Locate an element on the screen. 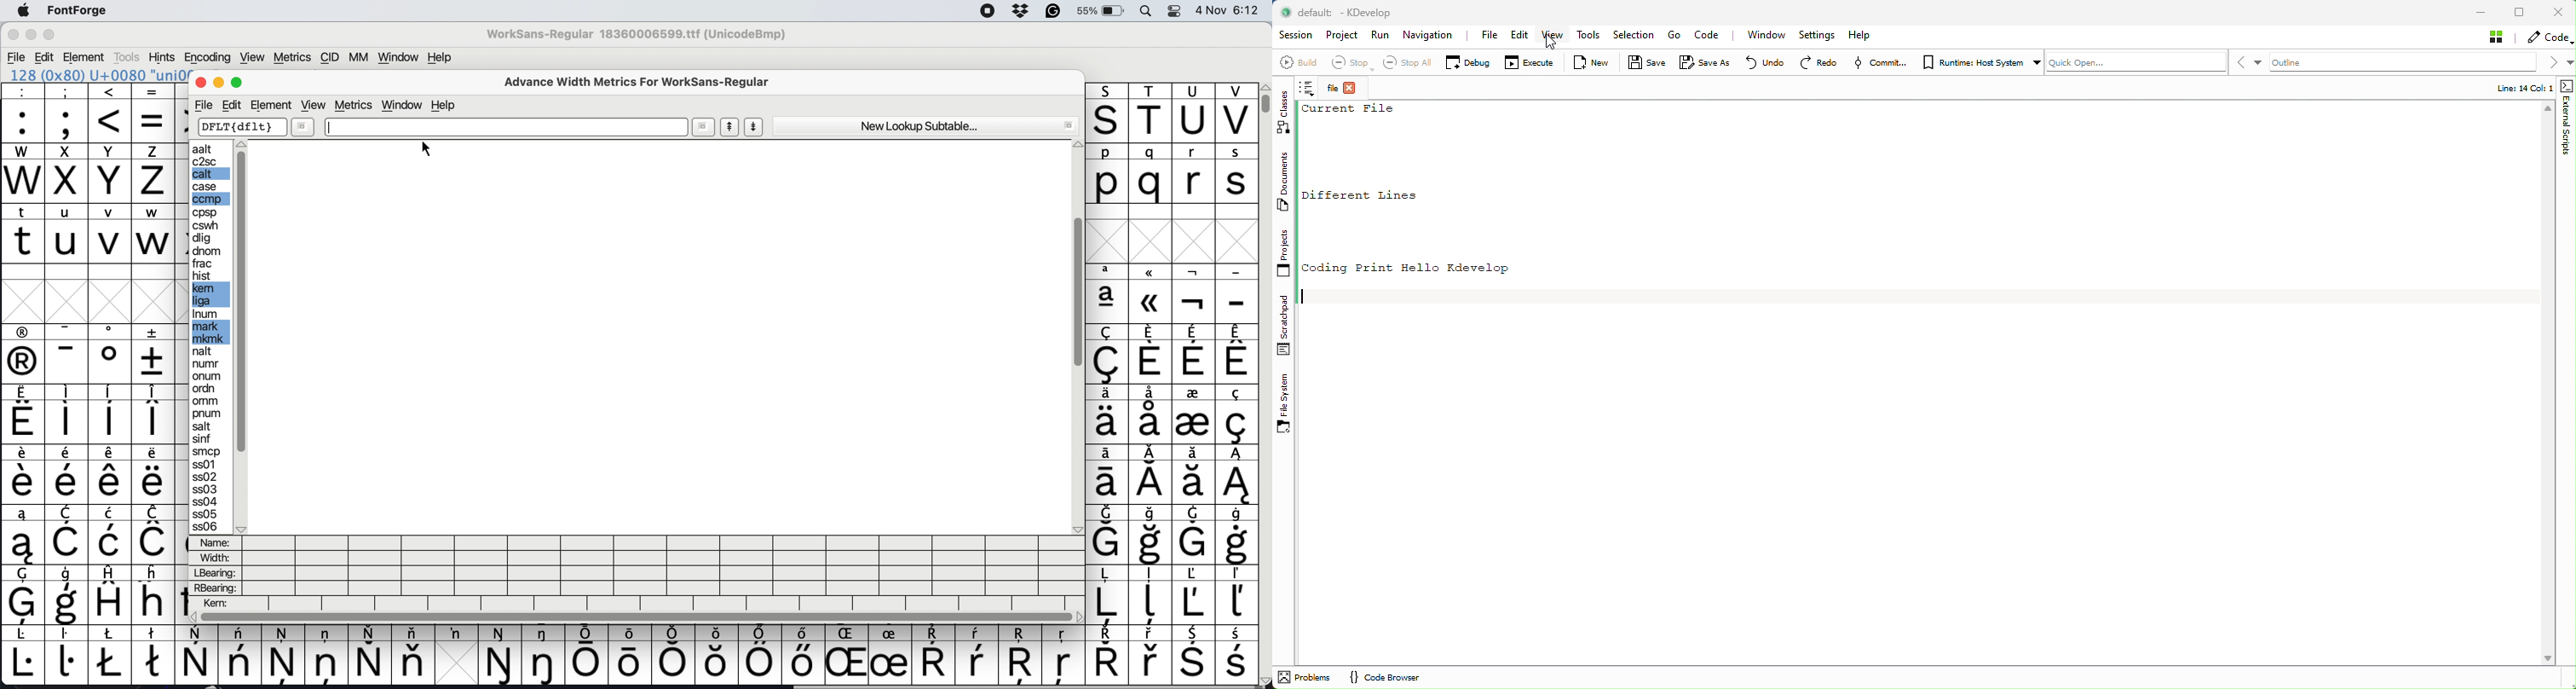  special characters is located at coordinates (88, 483).